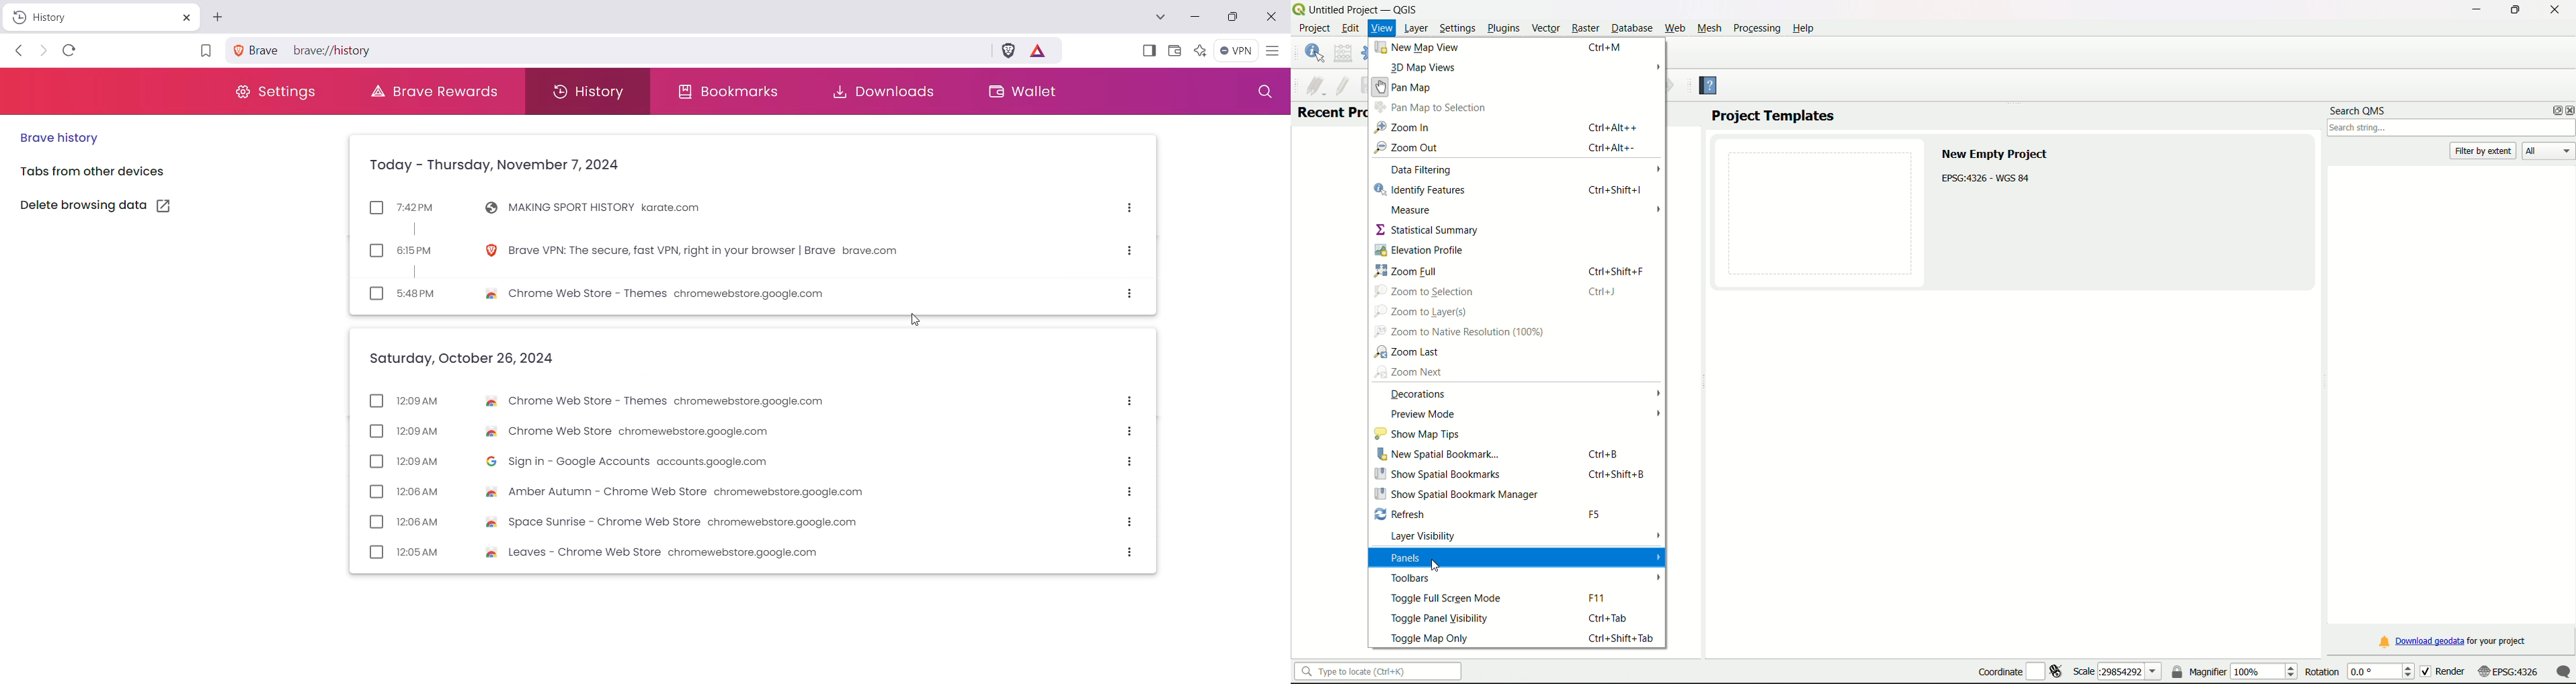 The height and width of the screenshot is (700, 2576). What do you see at coordinates (1658, 210) in the screenshot?
I see `Arrow` at bounding box center [1658, 210].